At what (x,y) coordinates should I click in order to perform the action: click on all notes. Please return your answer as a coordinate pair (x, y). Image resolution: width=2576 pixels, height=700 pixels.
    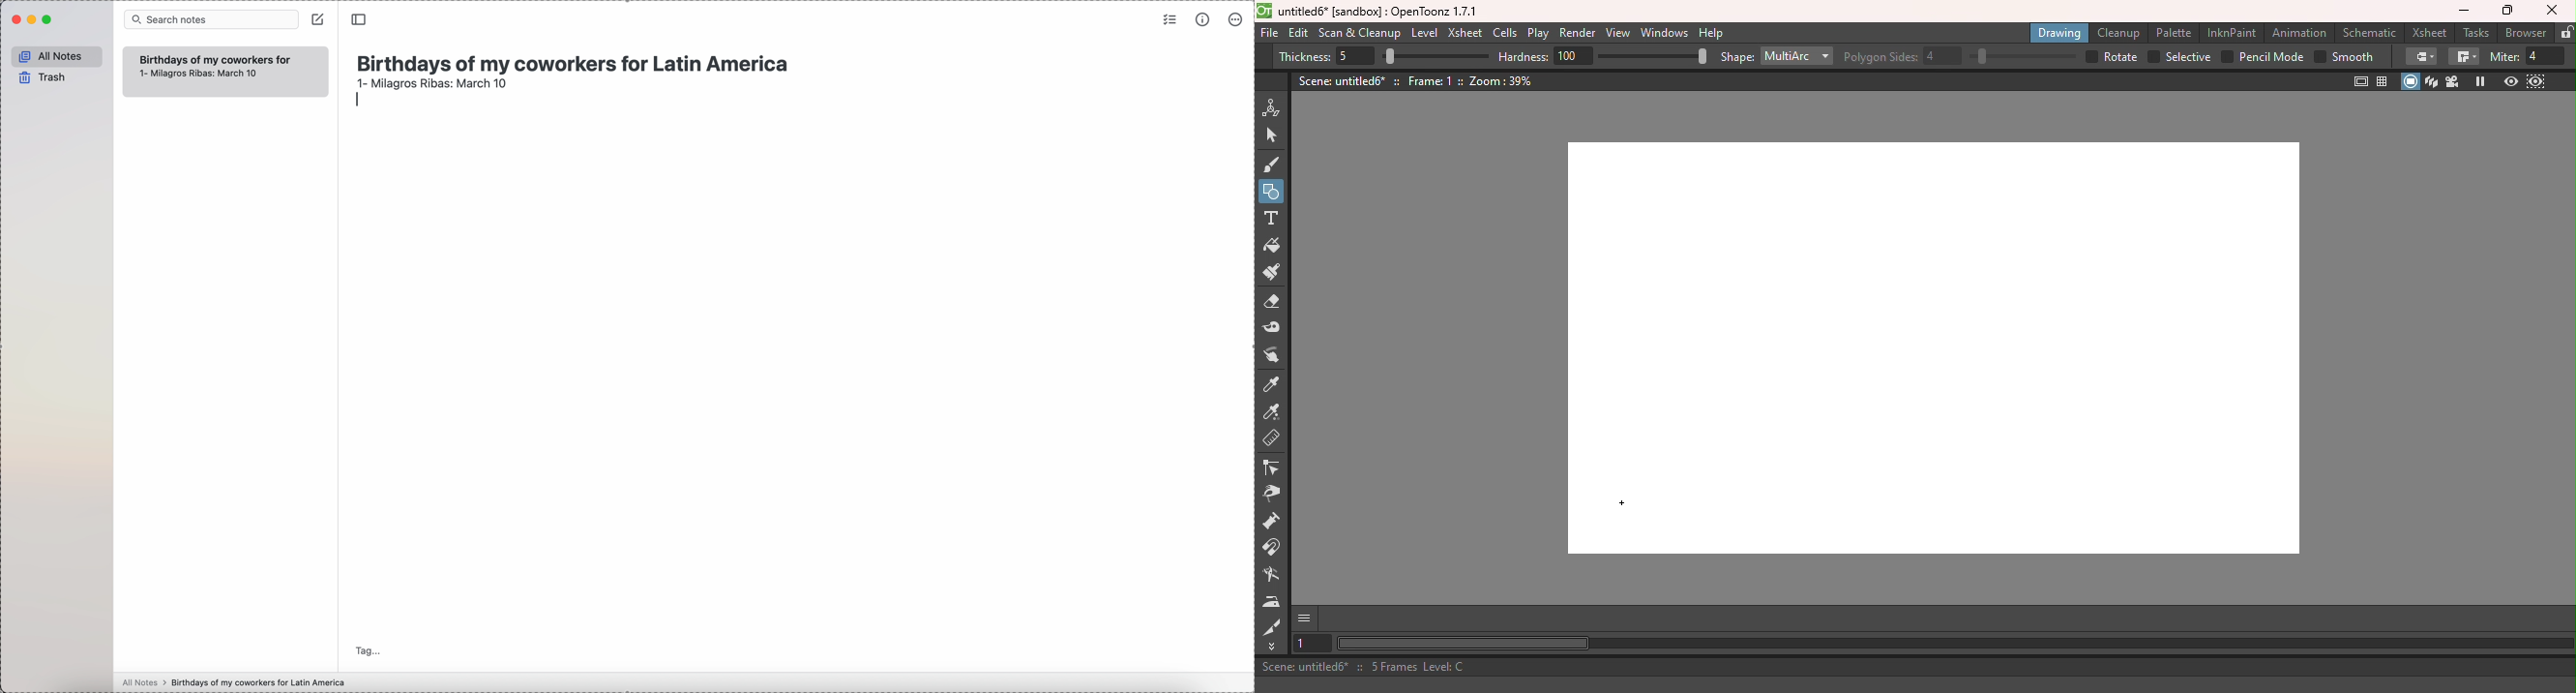
    Looking at the image, I should click on (58, 57).